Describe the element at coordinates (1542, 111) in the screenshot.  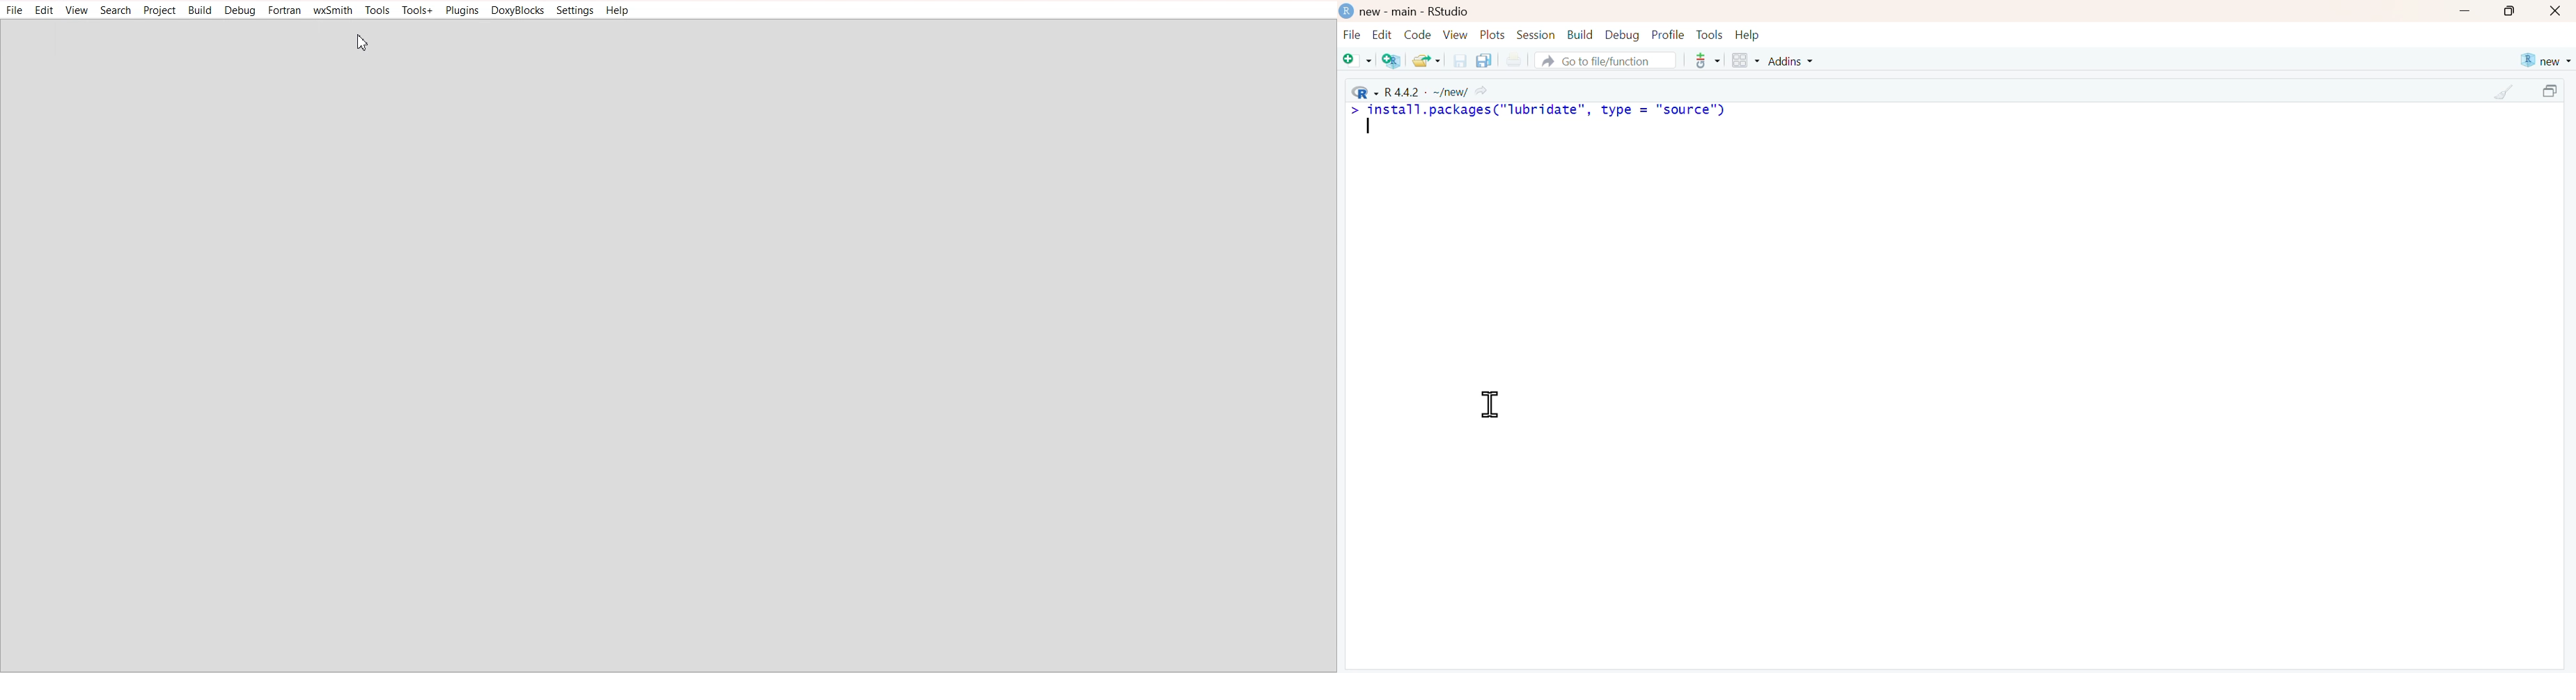
I see `> install.packages("lubridate"”, type = "source")` at that location.